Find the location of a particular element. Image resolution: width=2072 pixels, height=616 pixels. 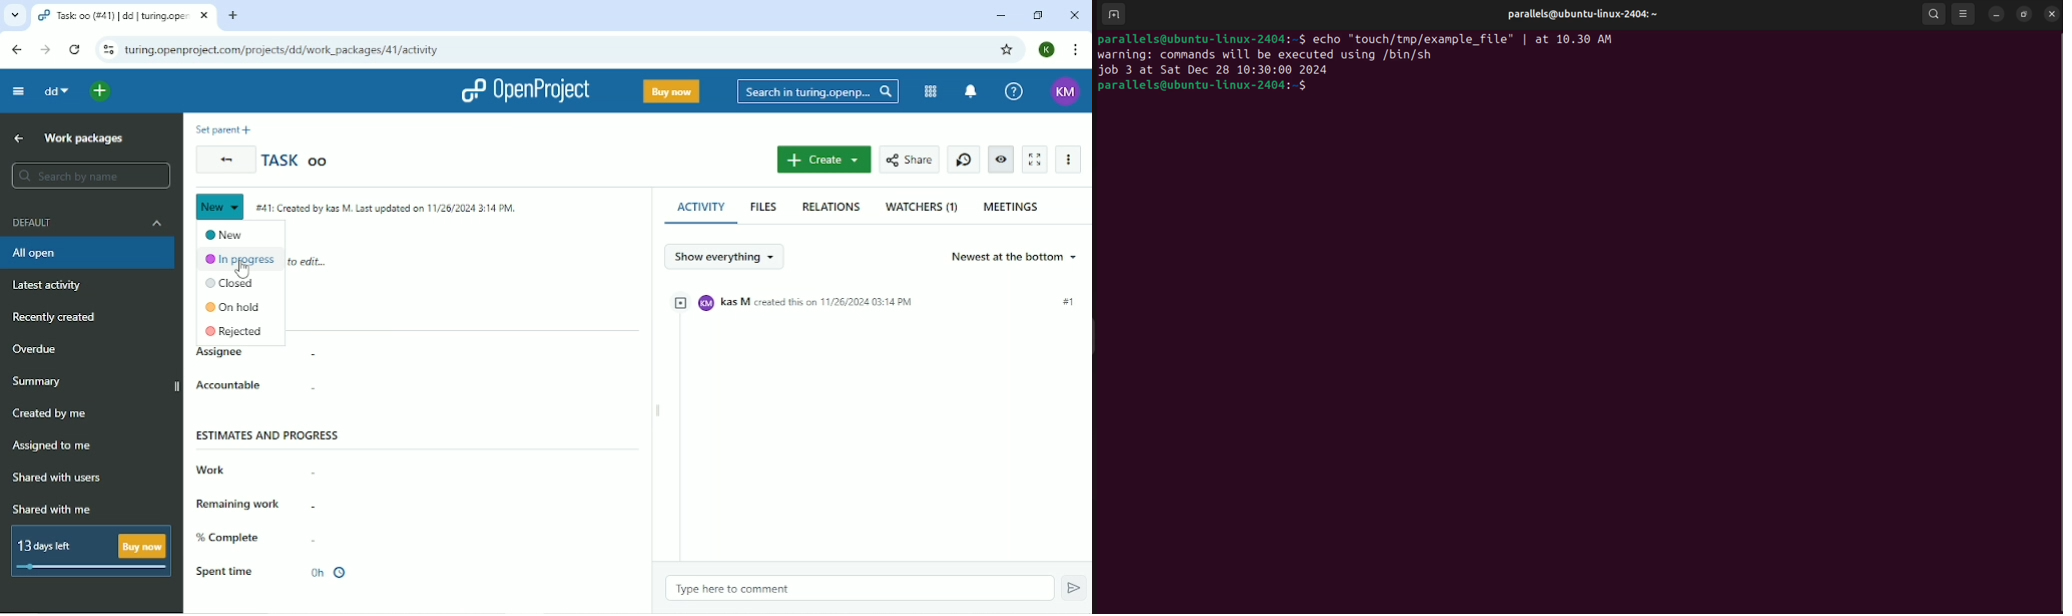

Work is located at coordinates (210, 470).